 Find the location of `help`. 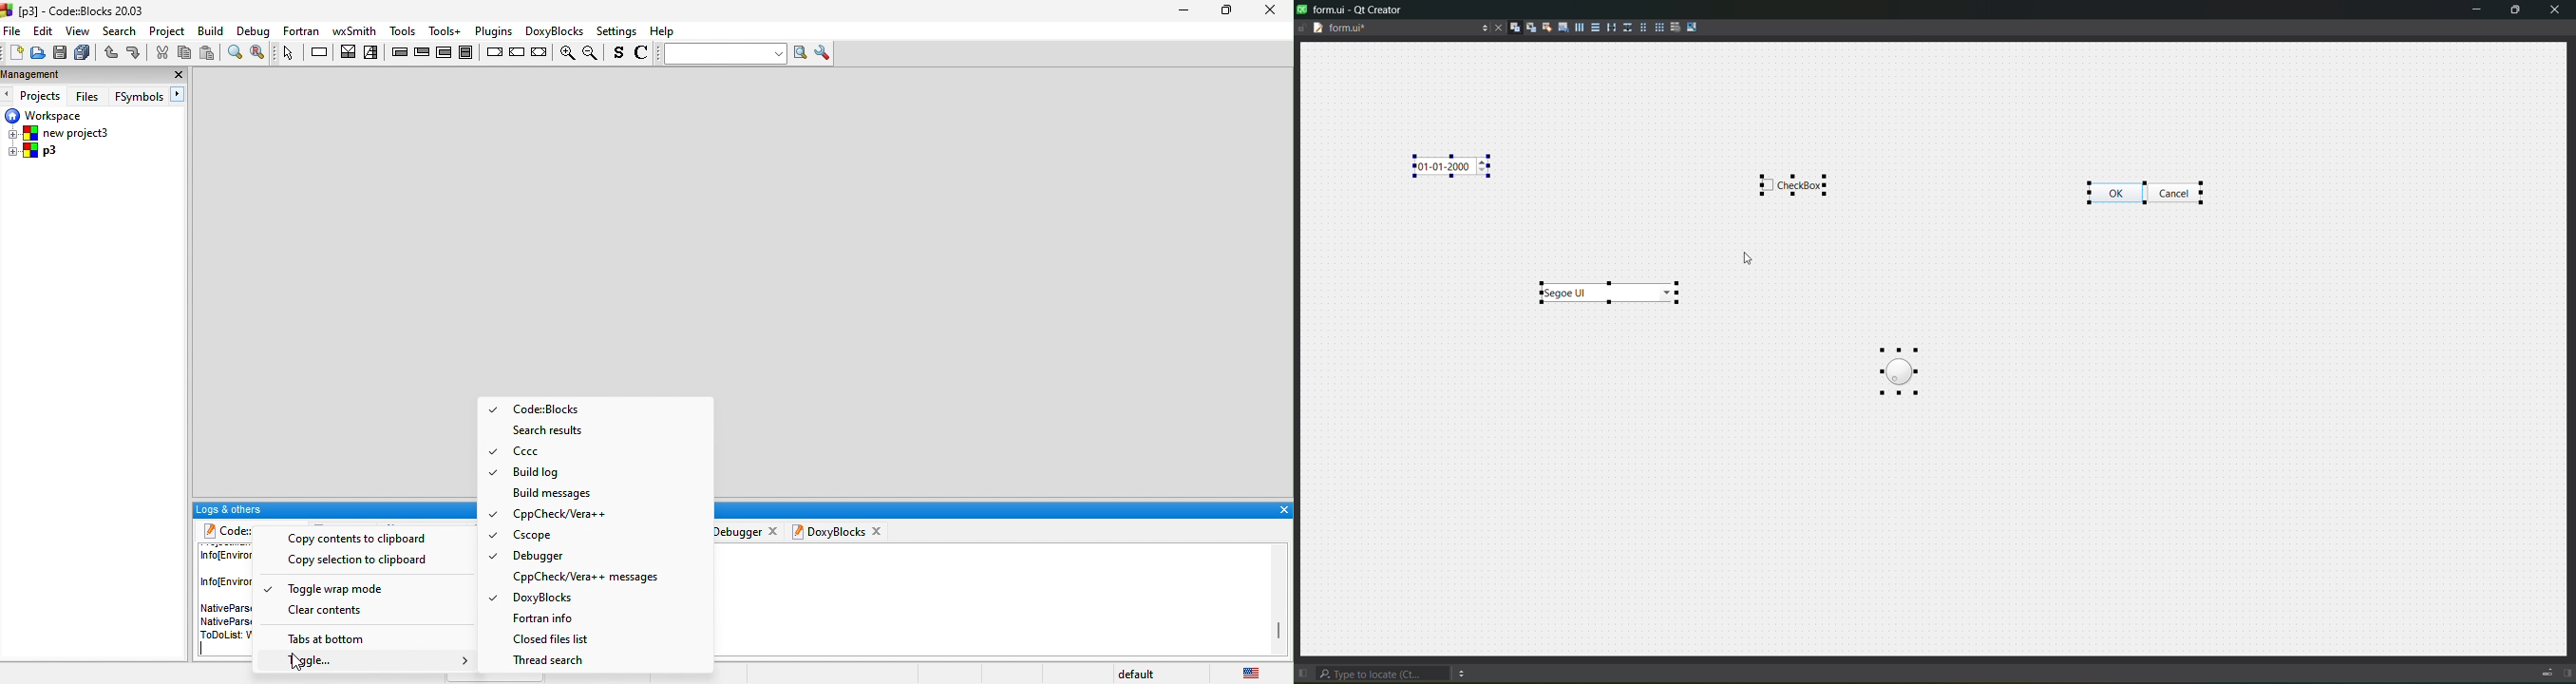

help is located at coordinates (665, 31).